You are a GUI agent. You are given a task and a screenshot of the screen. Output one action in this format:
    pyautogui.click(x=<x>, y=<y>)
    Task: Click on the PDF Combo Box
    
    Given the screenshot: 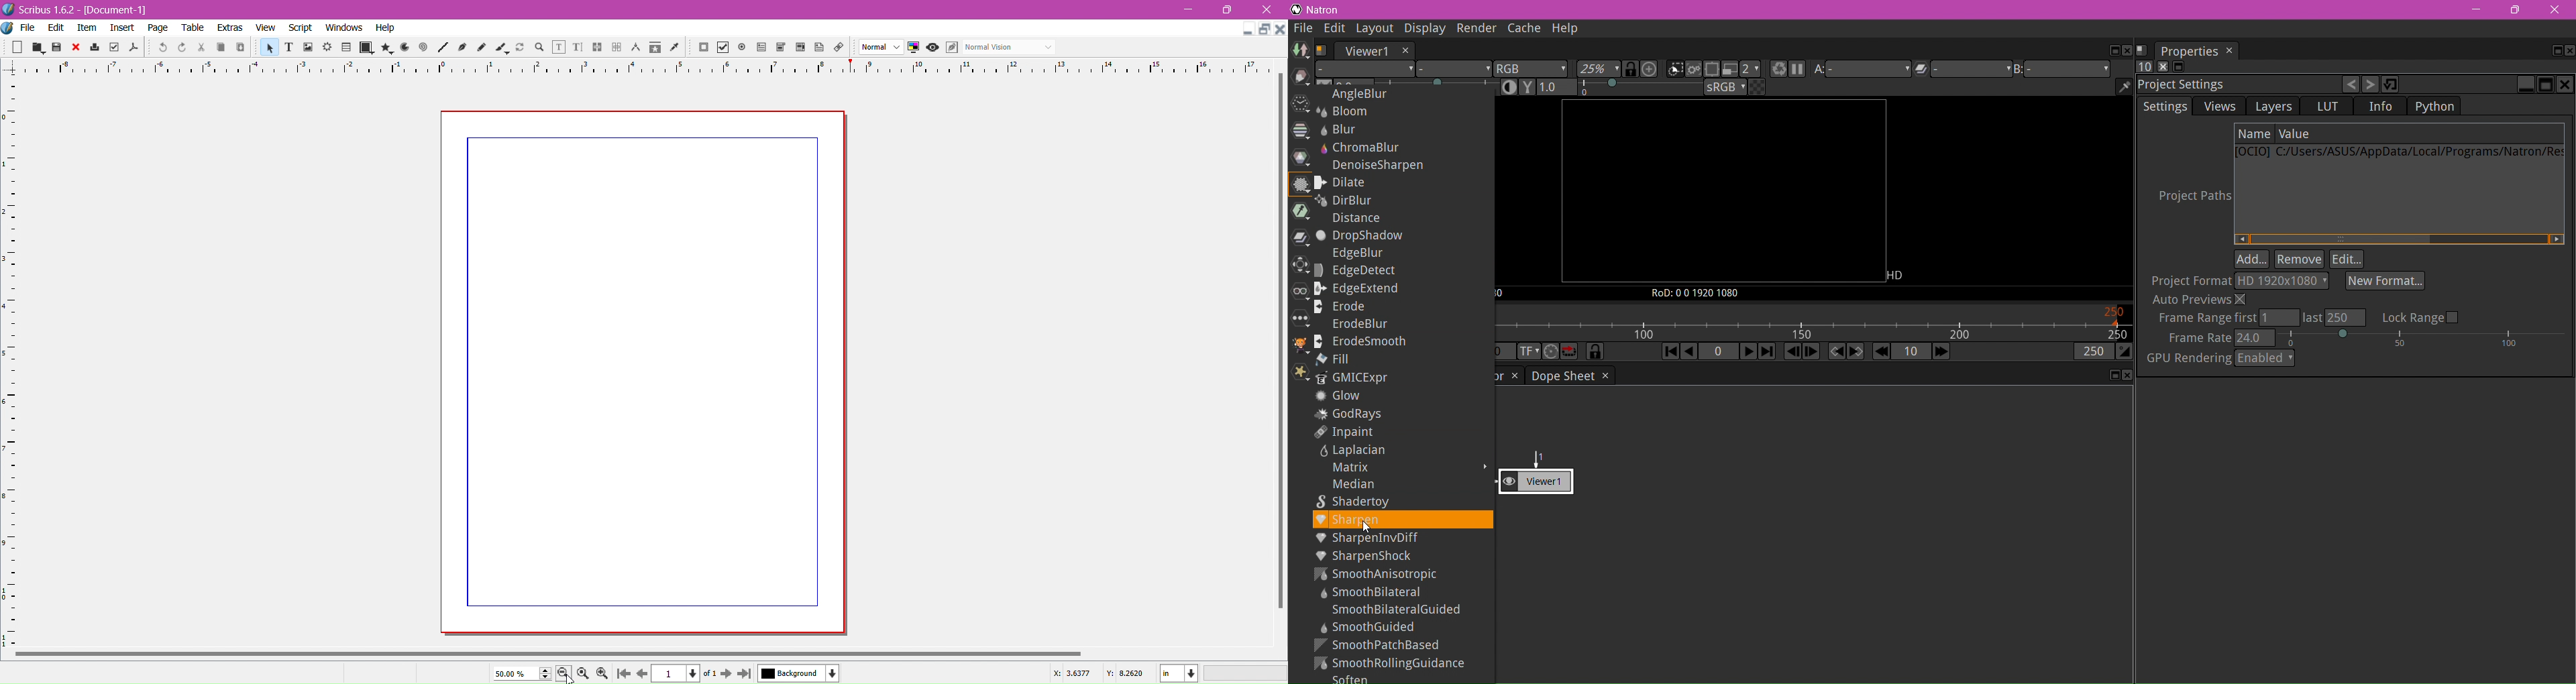 What is the action you would take?
    pyautogui.click(x=781, y=47)
    